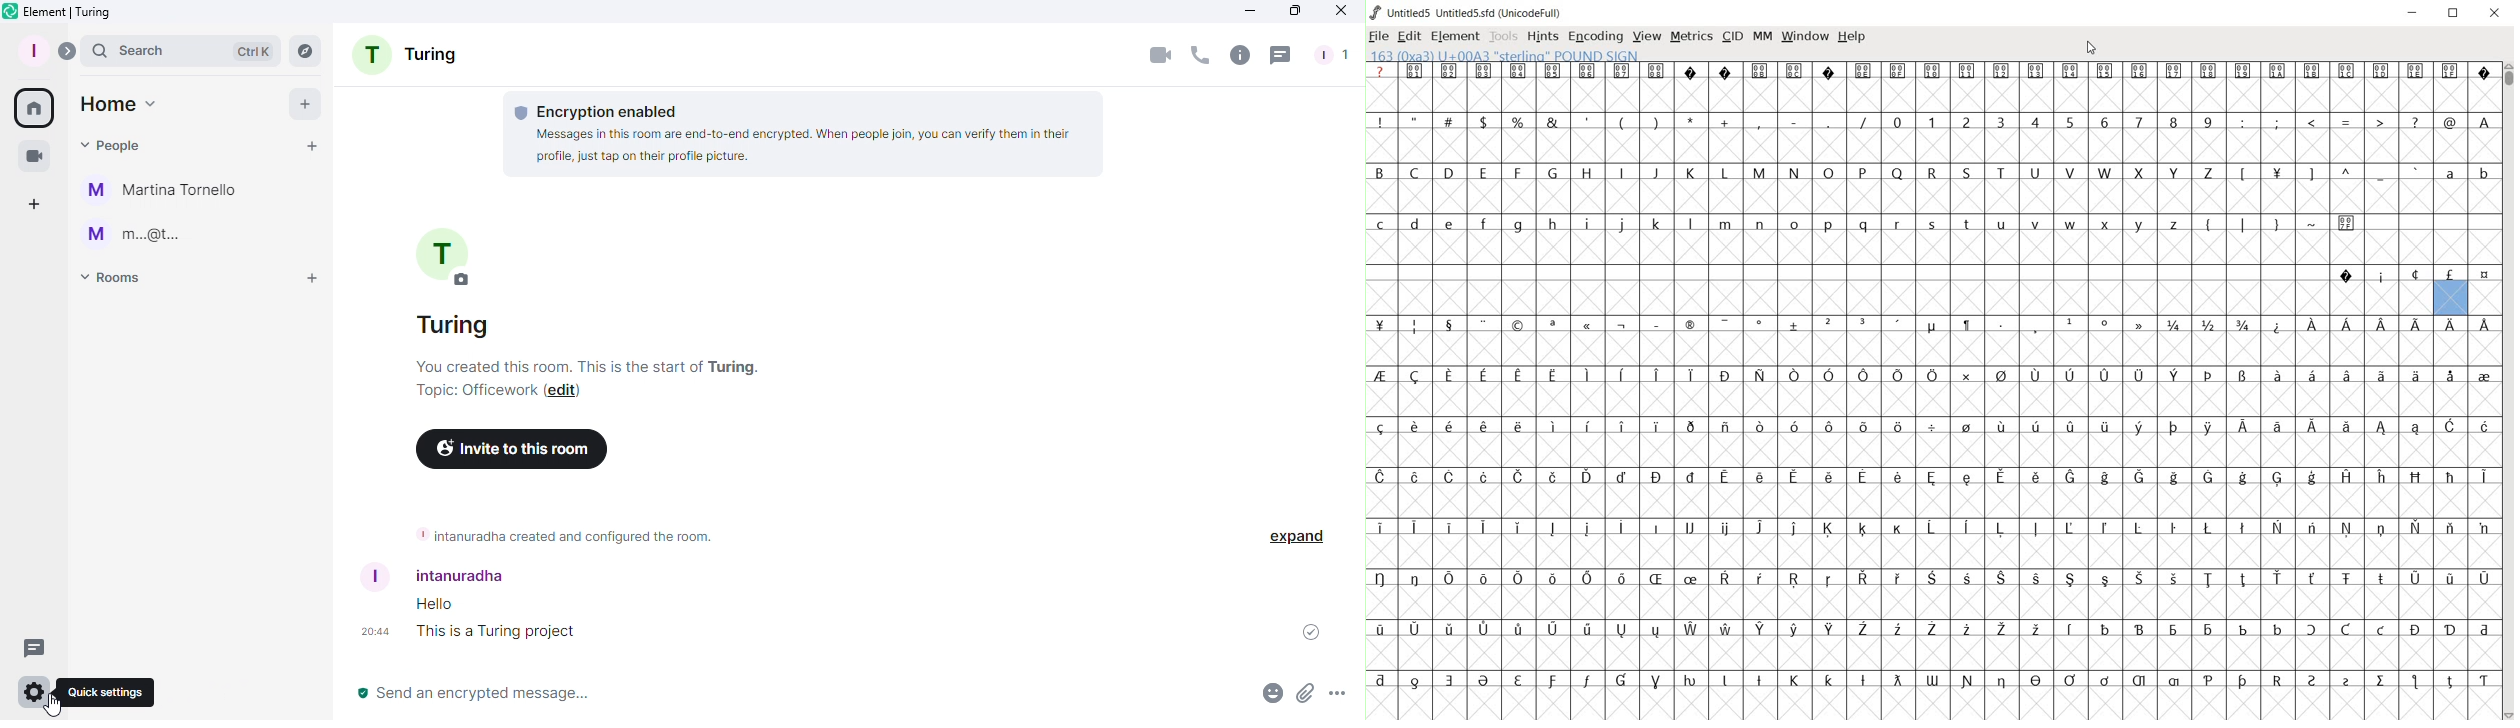 The image size is (2520, 728). I want to click on Symbol, so click(1621, 325).